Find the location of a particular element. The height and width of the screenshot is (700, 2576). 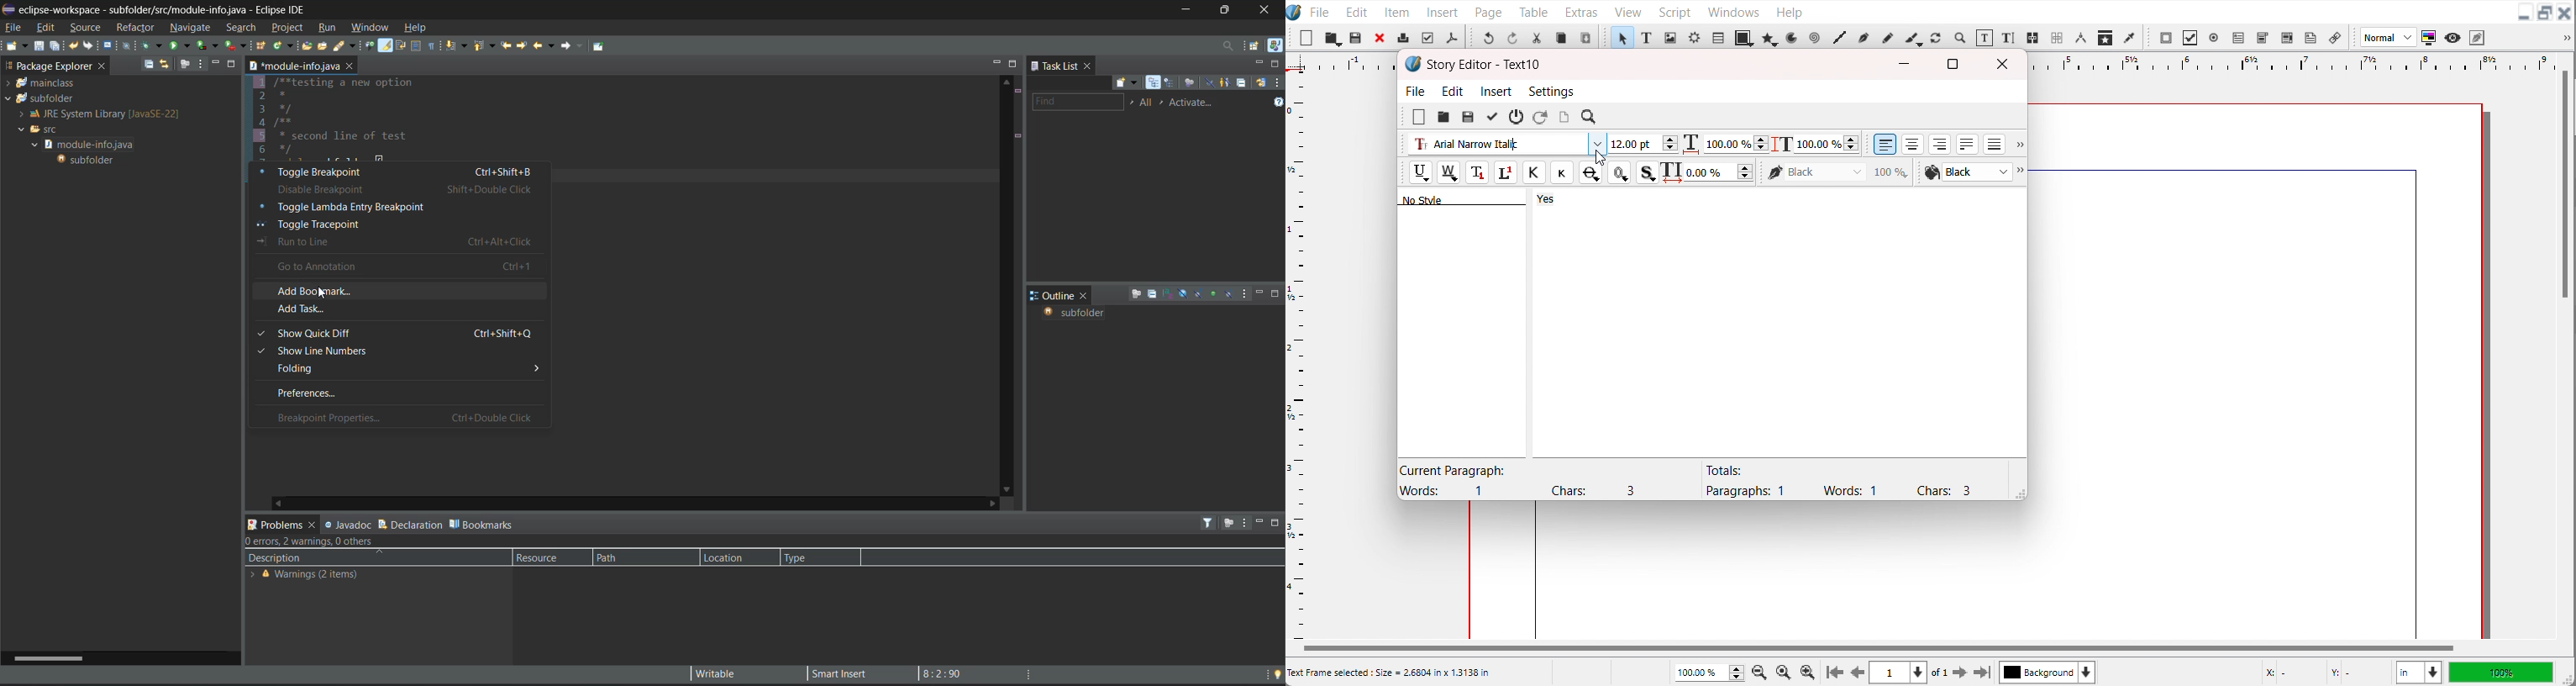

Save as PDF is located at coordinates (1451, 38).